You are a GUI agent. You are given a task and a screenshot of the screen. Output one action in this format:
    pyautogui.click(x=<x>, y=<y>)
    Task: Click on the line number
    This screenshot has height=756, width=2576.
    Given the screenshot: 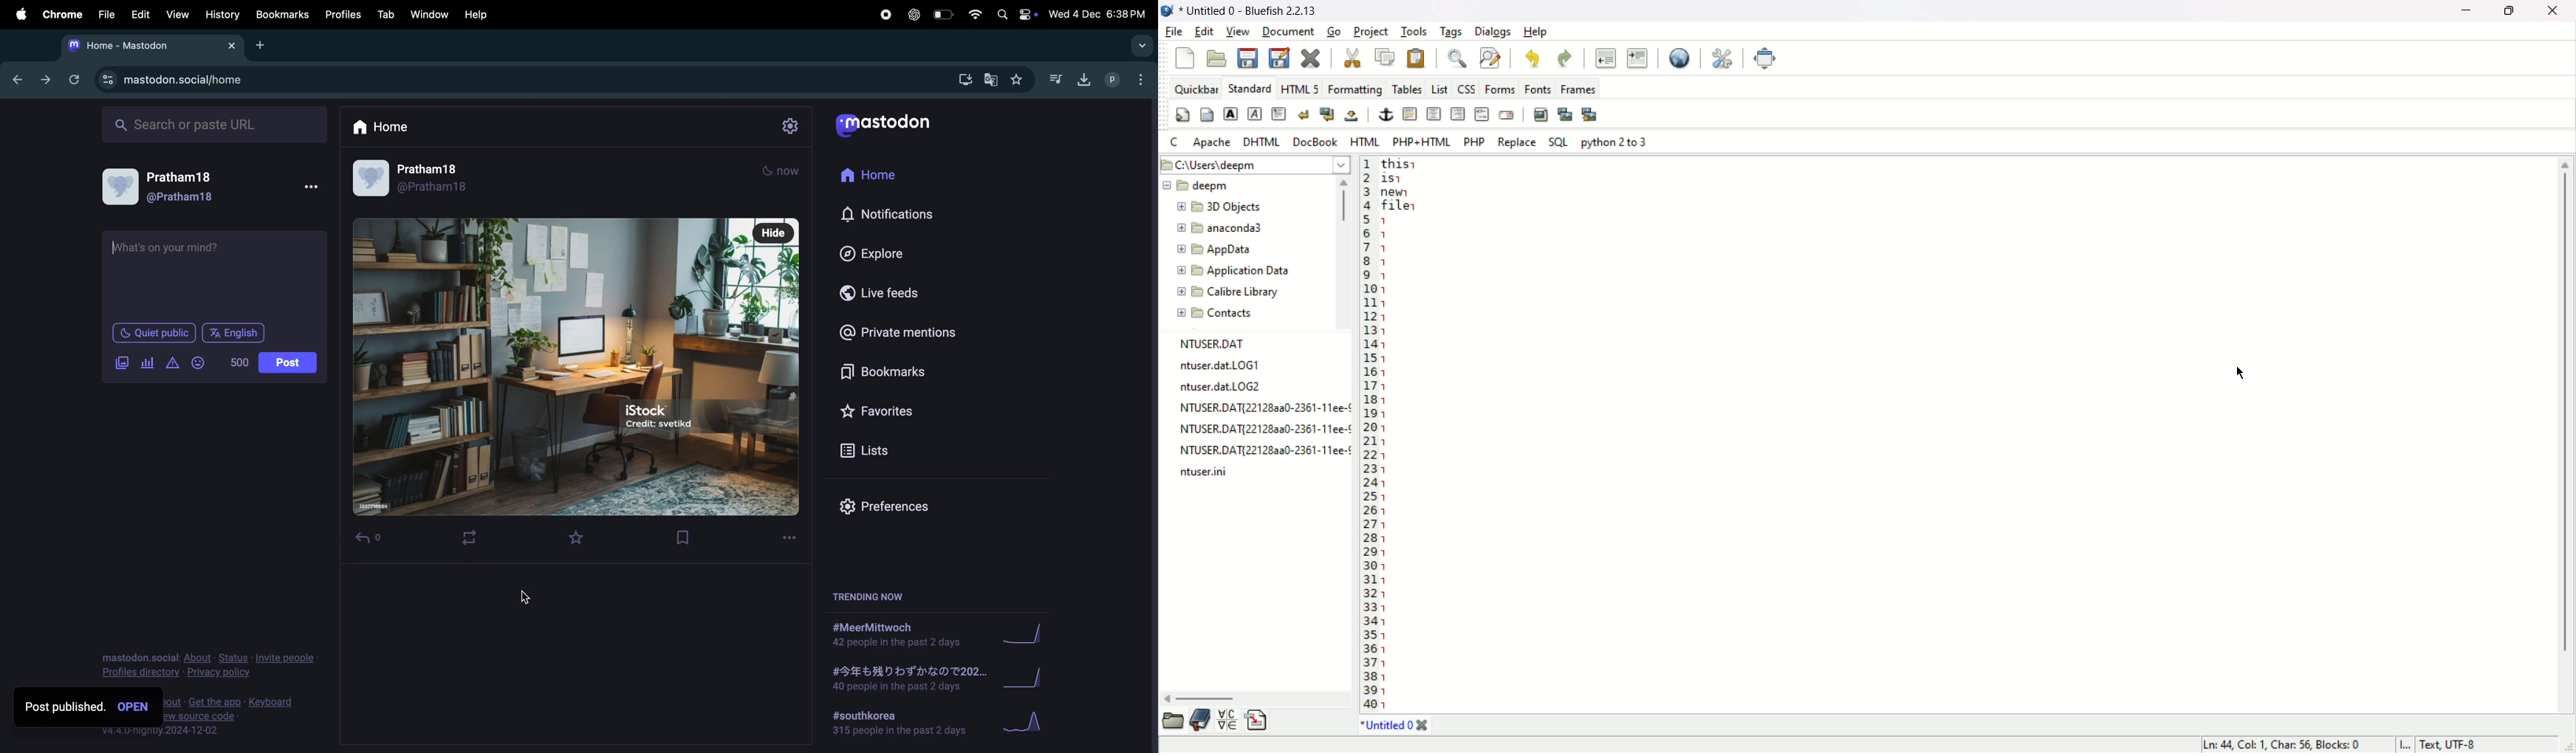 What is the action you would take?
    pyautogui.click(x=1369, y=434)
    